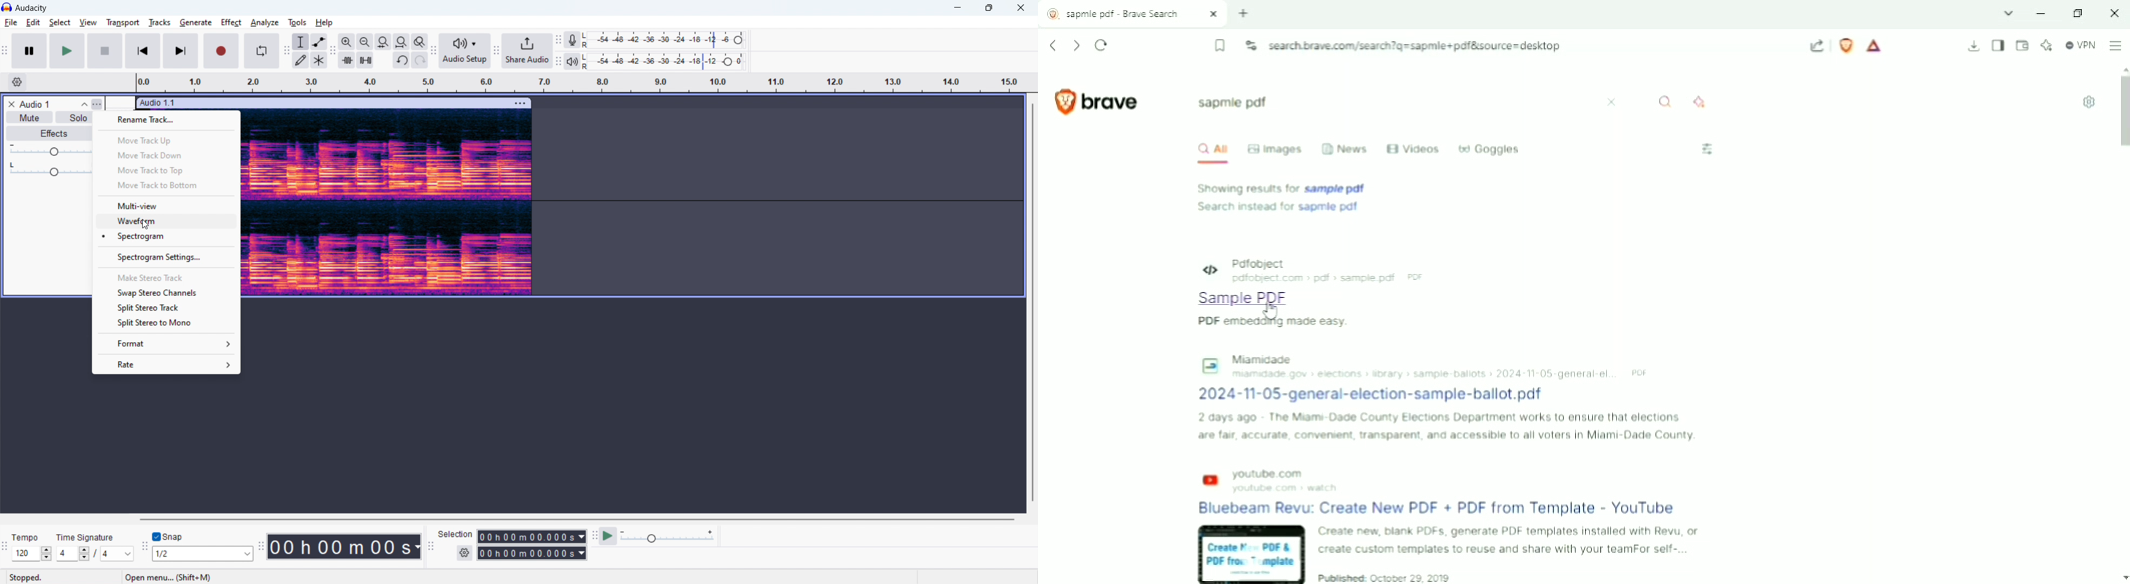 Image resolution: width=2156 pixels, height=588 pixels. I want to click on brave logo, so click(1097, 101).